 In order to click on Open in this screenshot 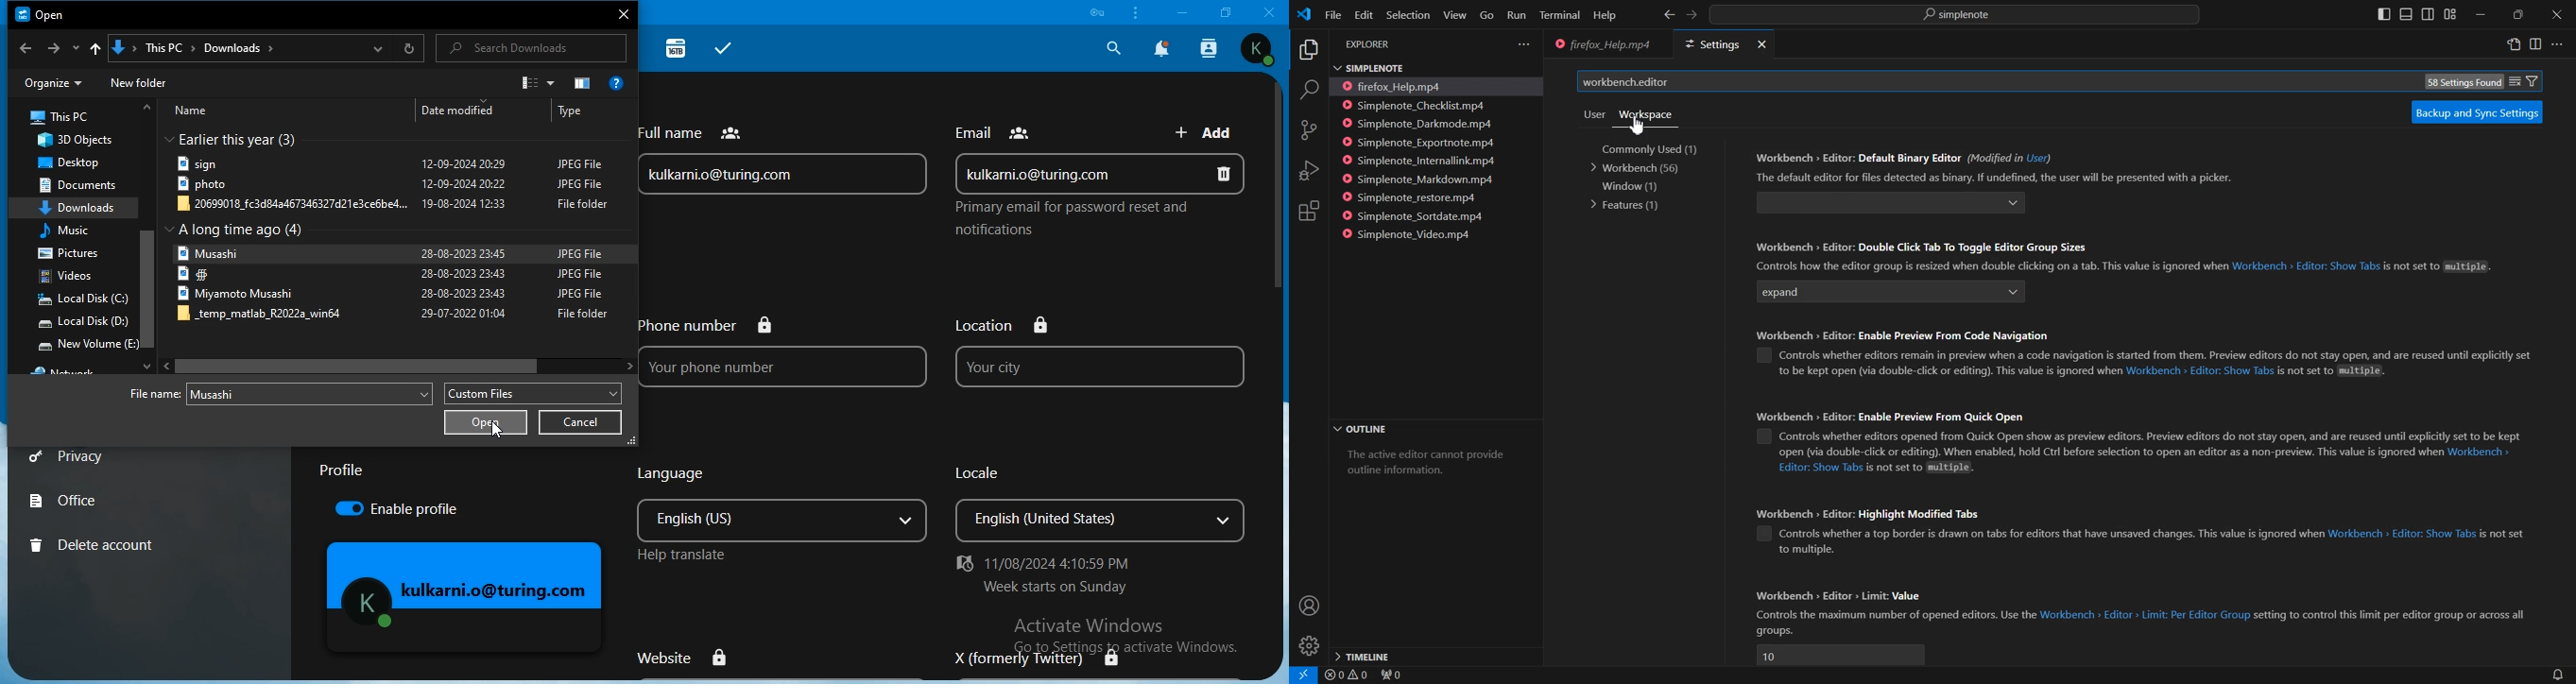, I will do `click(46, 16)`.